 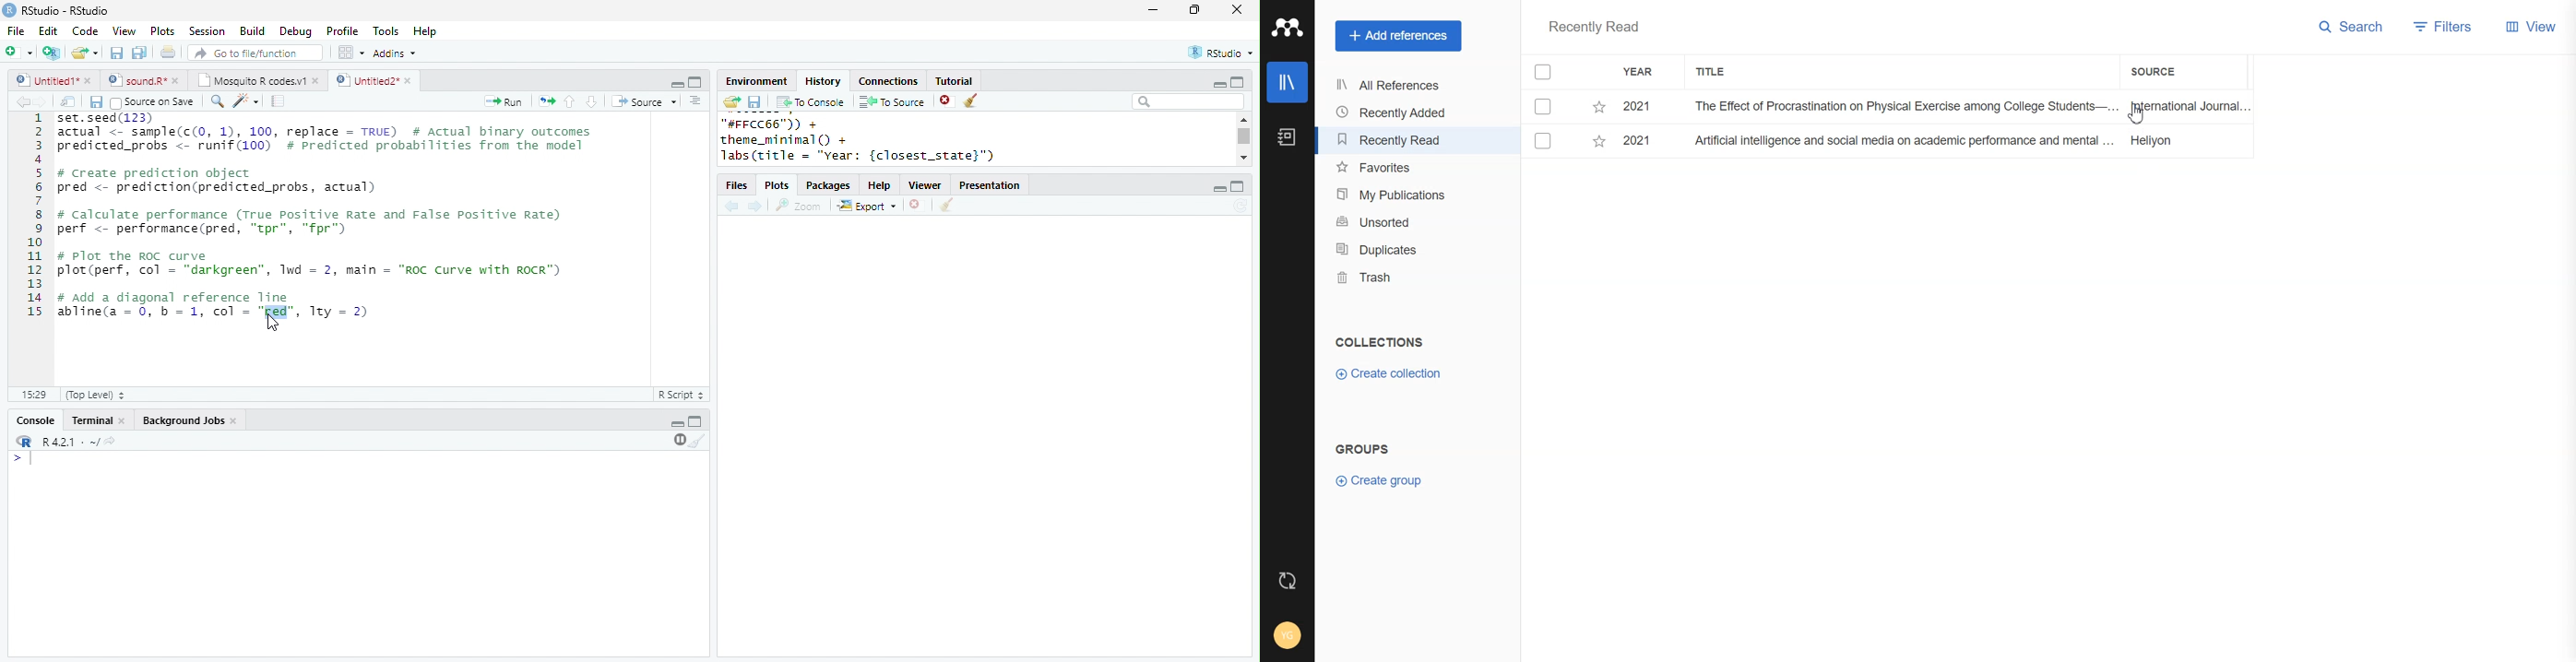 What do you see at coordinates (207, 31) in the screenshot?
I see `Session` at bounding box center [207, 31].